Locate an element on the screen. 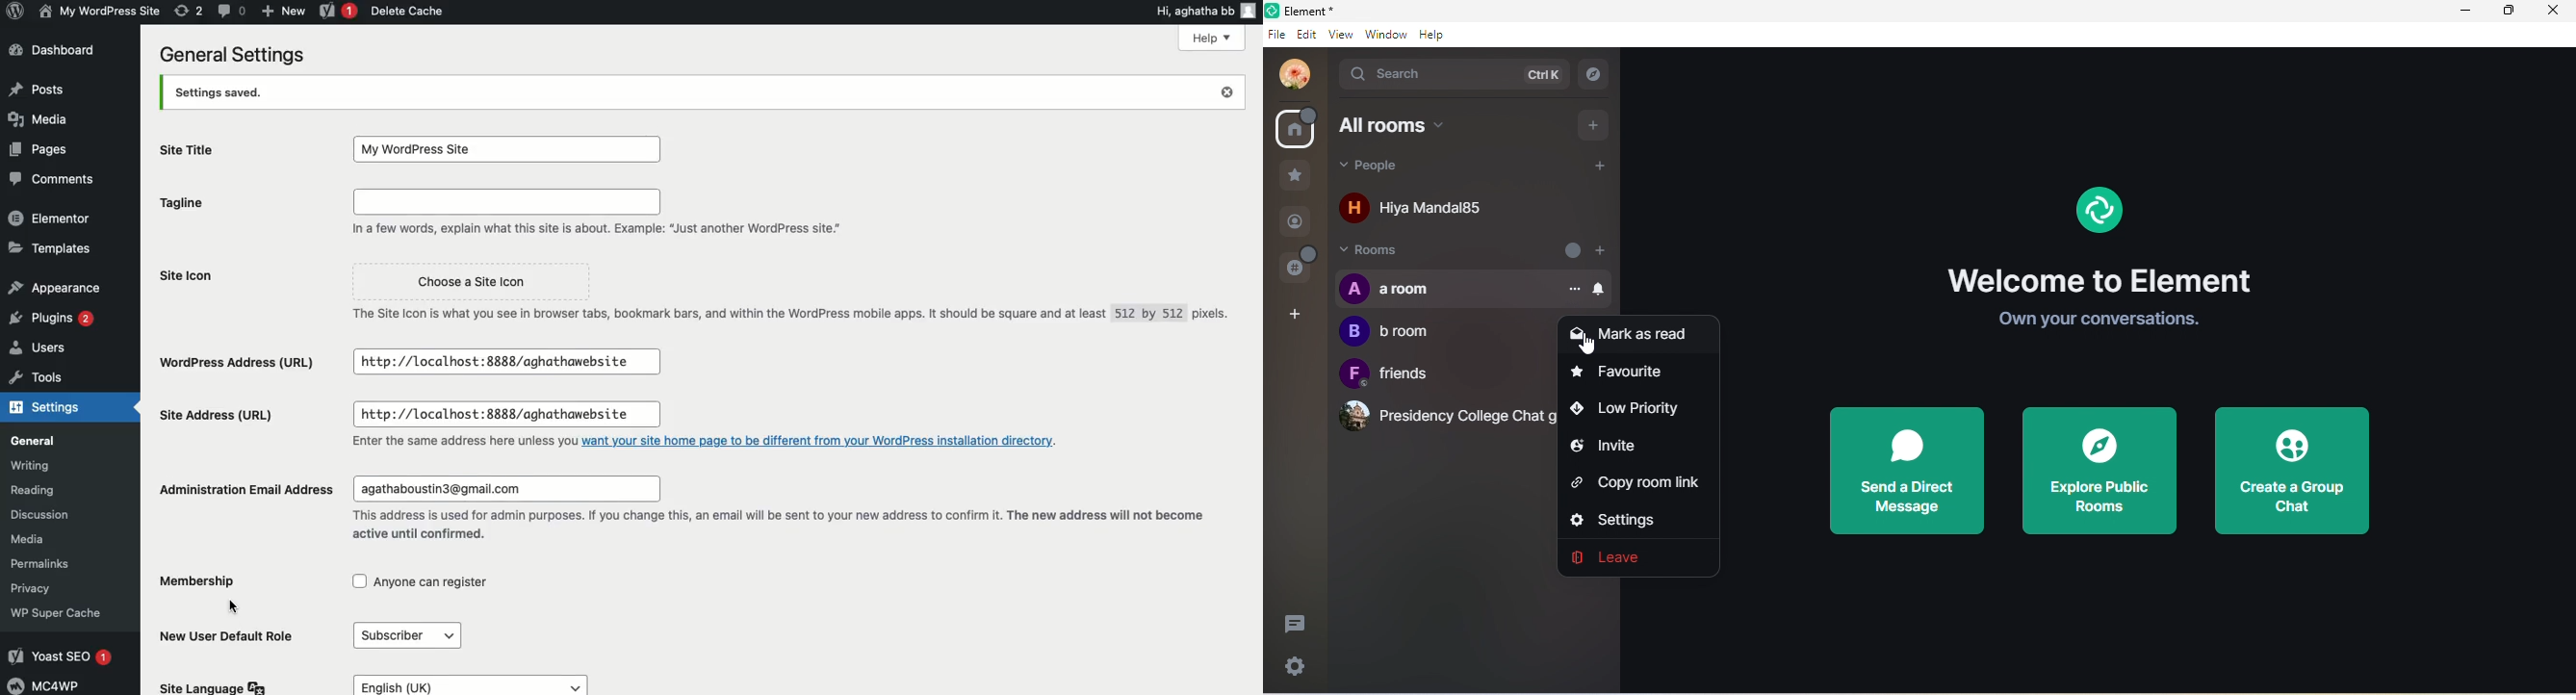 This screenshot has width=2576, height=700. Comments is located at coordinates (56, 177).